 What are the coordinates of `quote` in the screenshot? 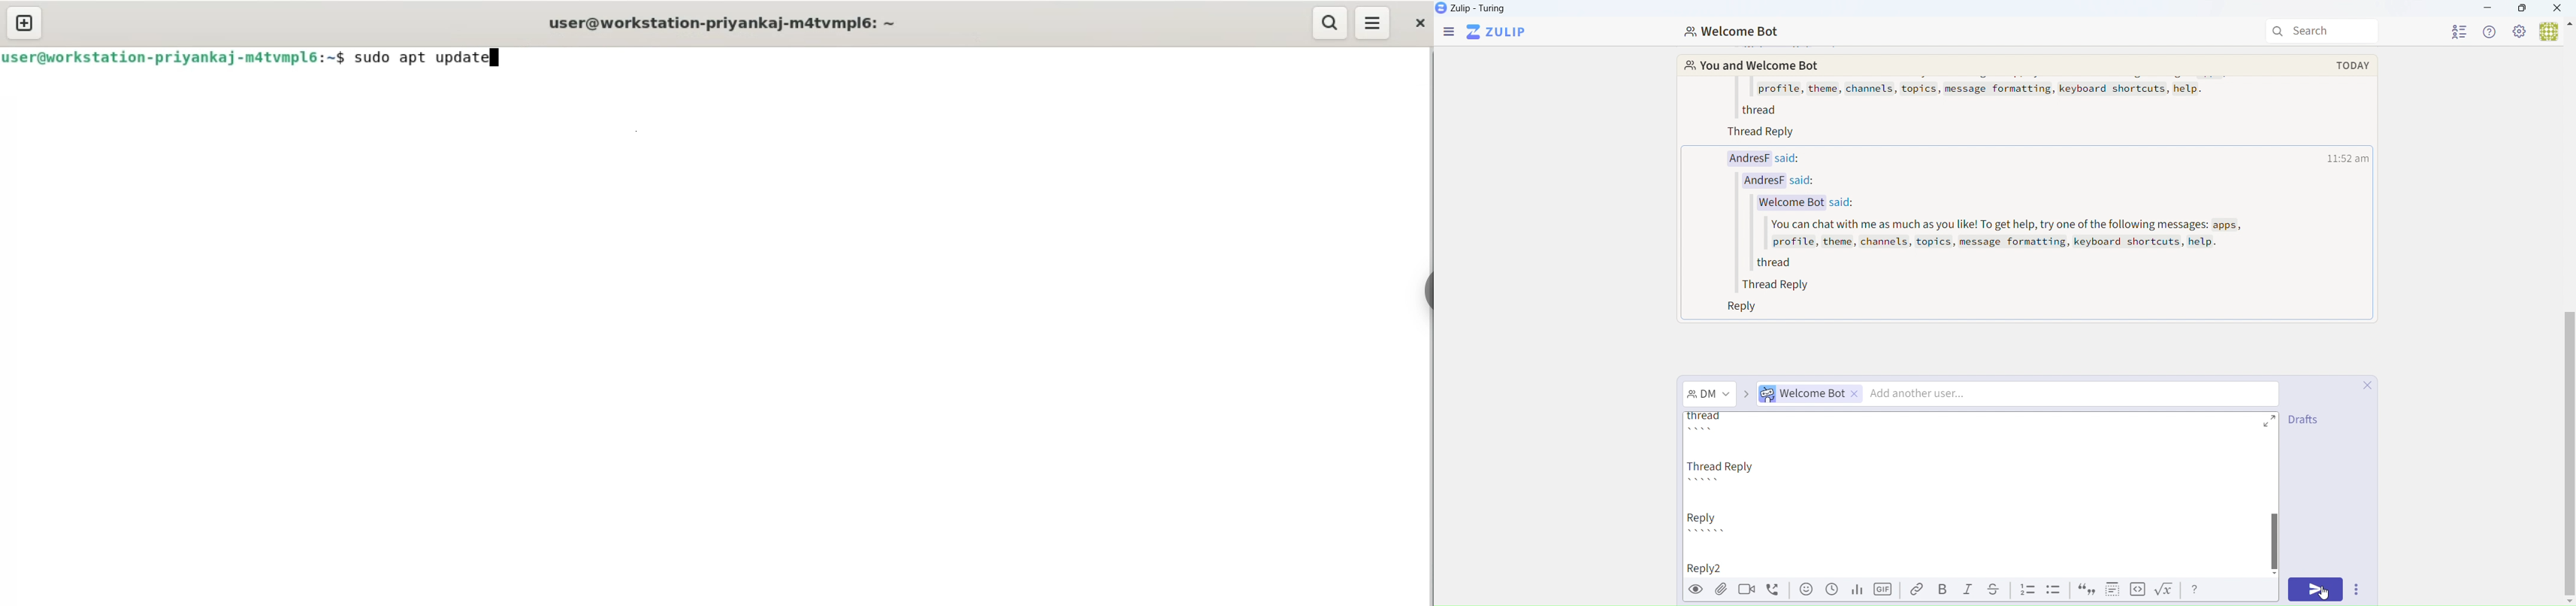 It's located at (2086, 591).